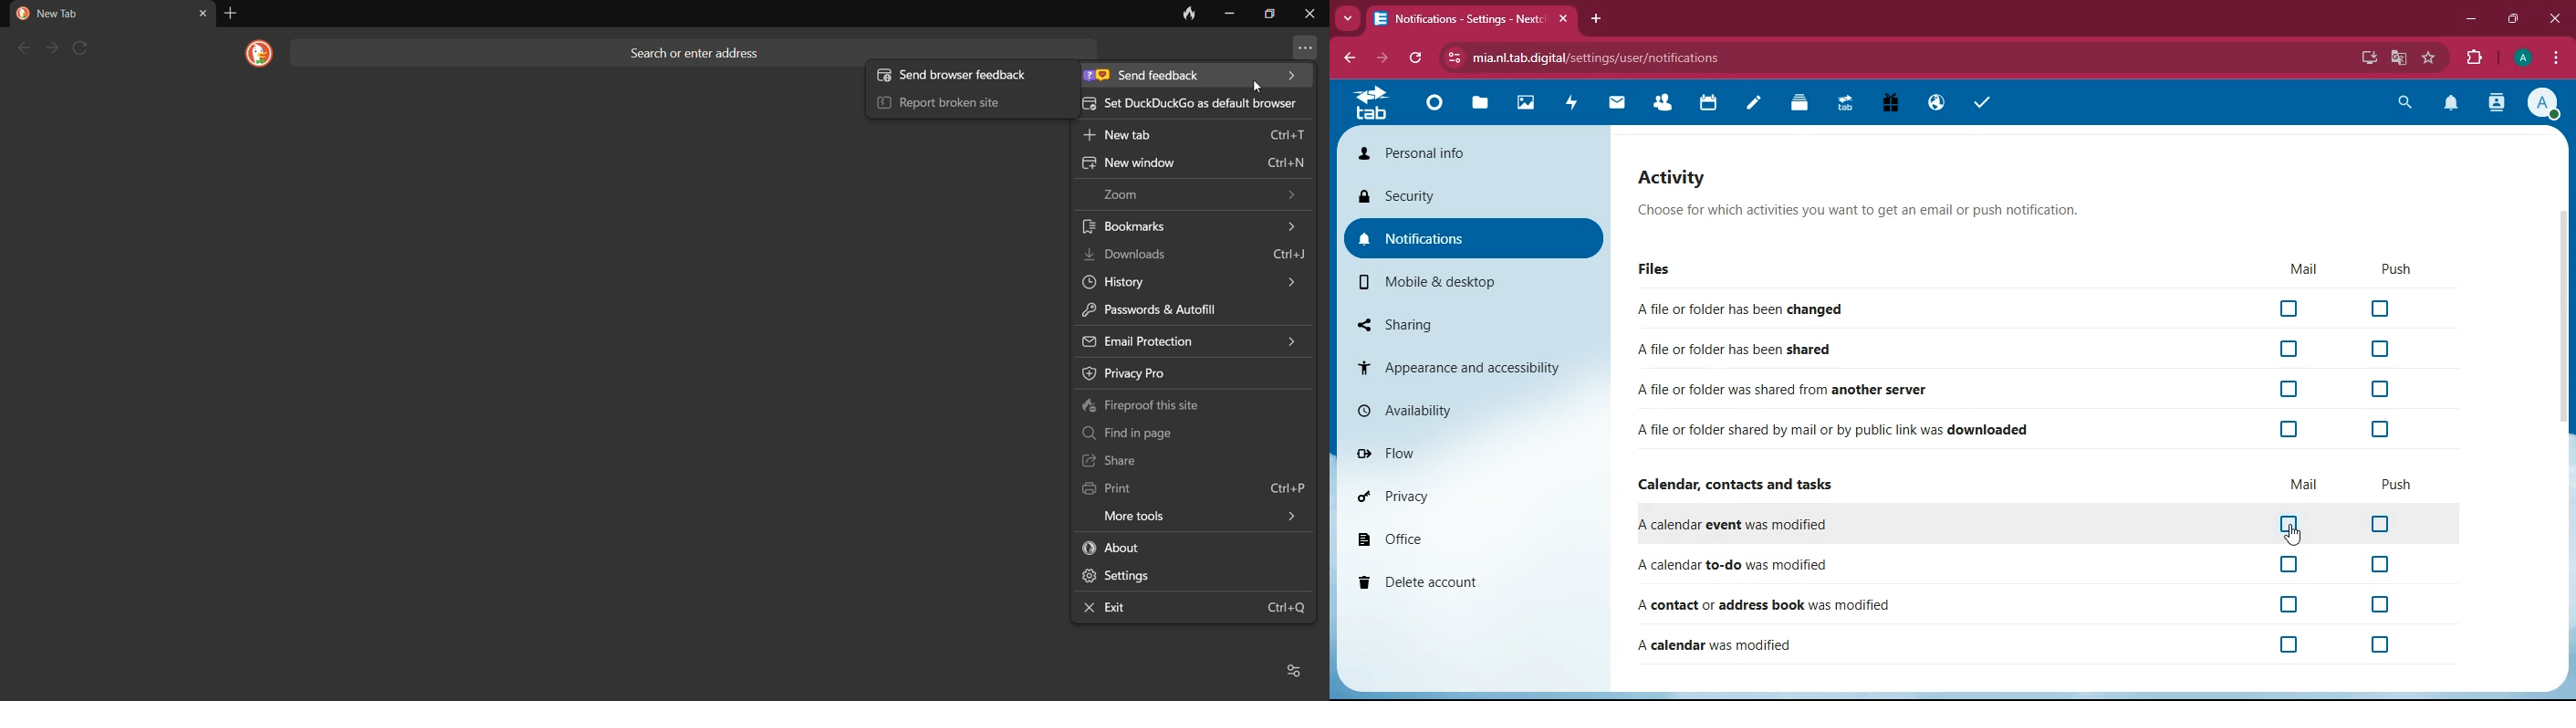 This screenshot has height=728, width=2576. I want to click on share, so click(1183, 460).